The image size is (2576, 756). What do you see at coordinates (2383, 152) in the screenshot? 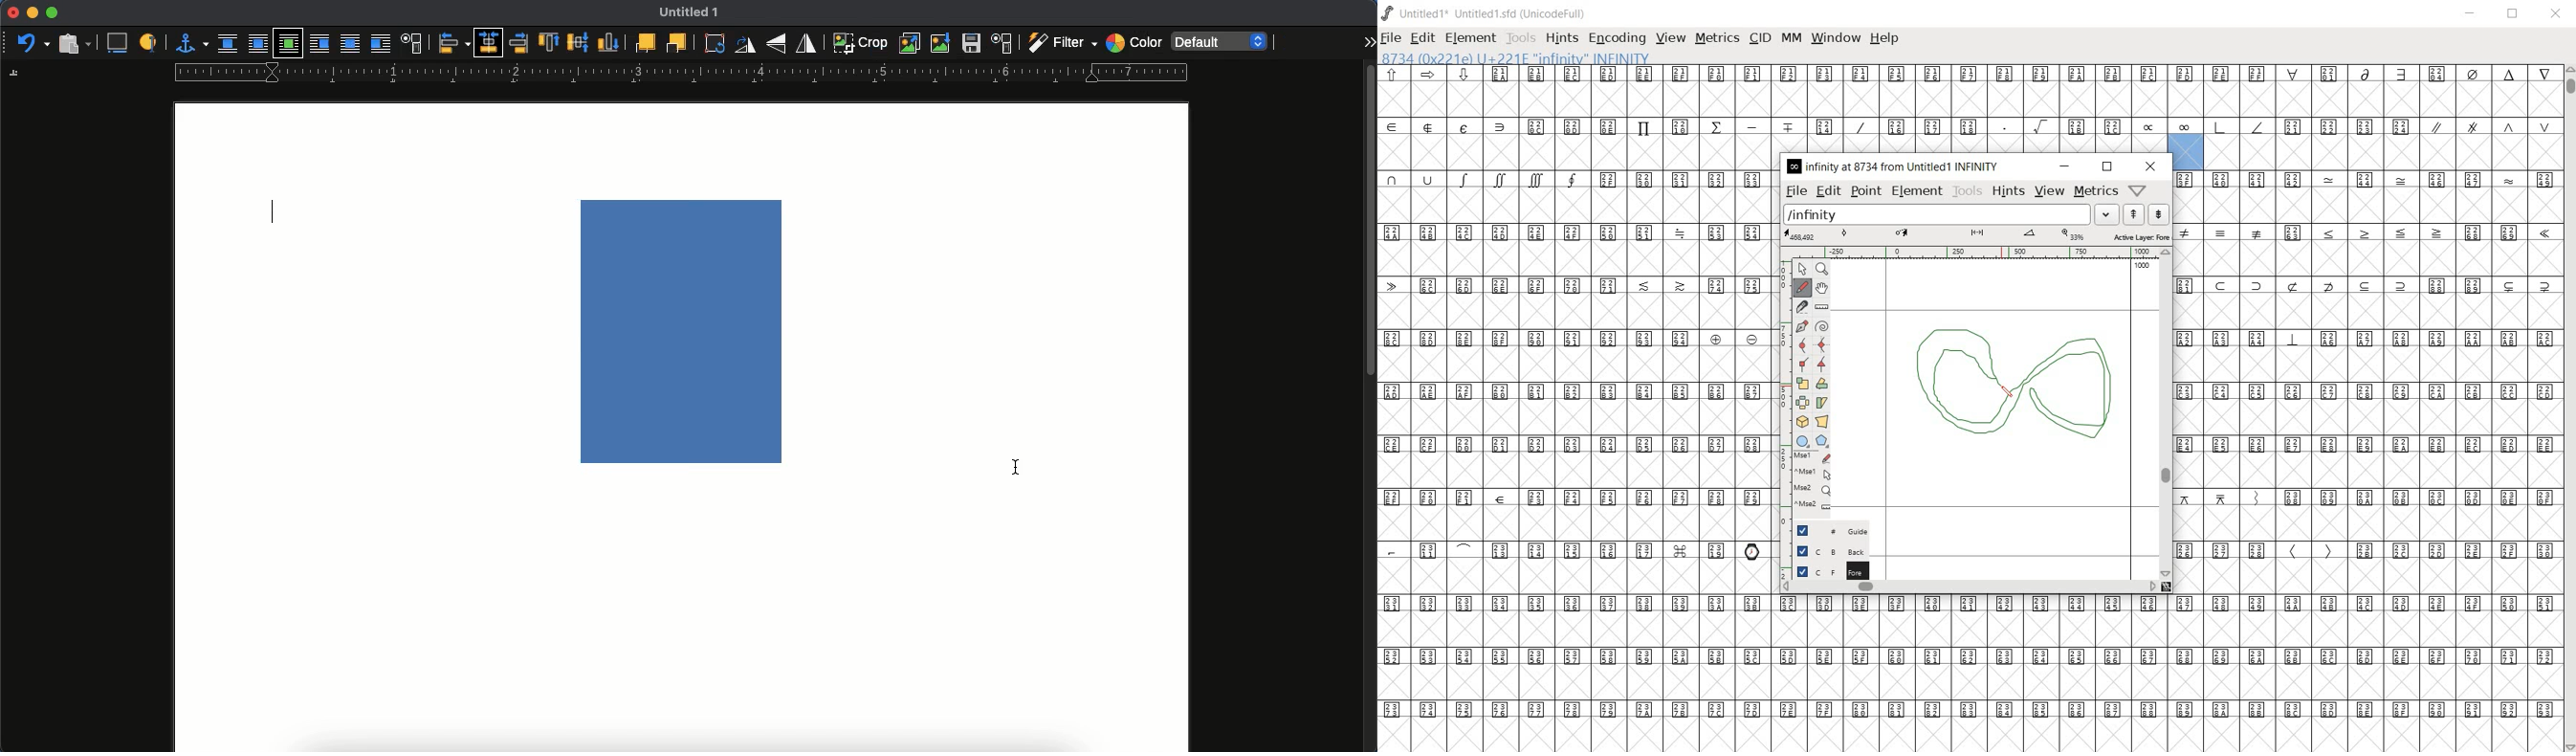
I see `empty glyph slots` at bounding box center [2383, 152].